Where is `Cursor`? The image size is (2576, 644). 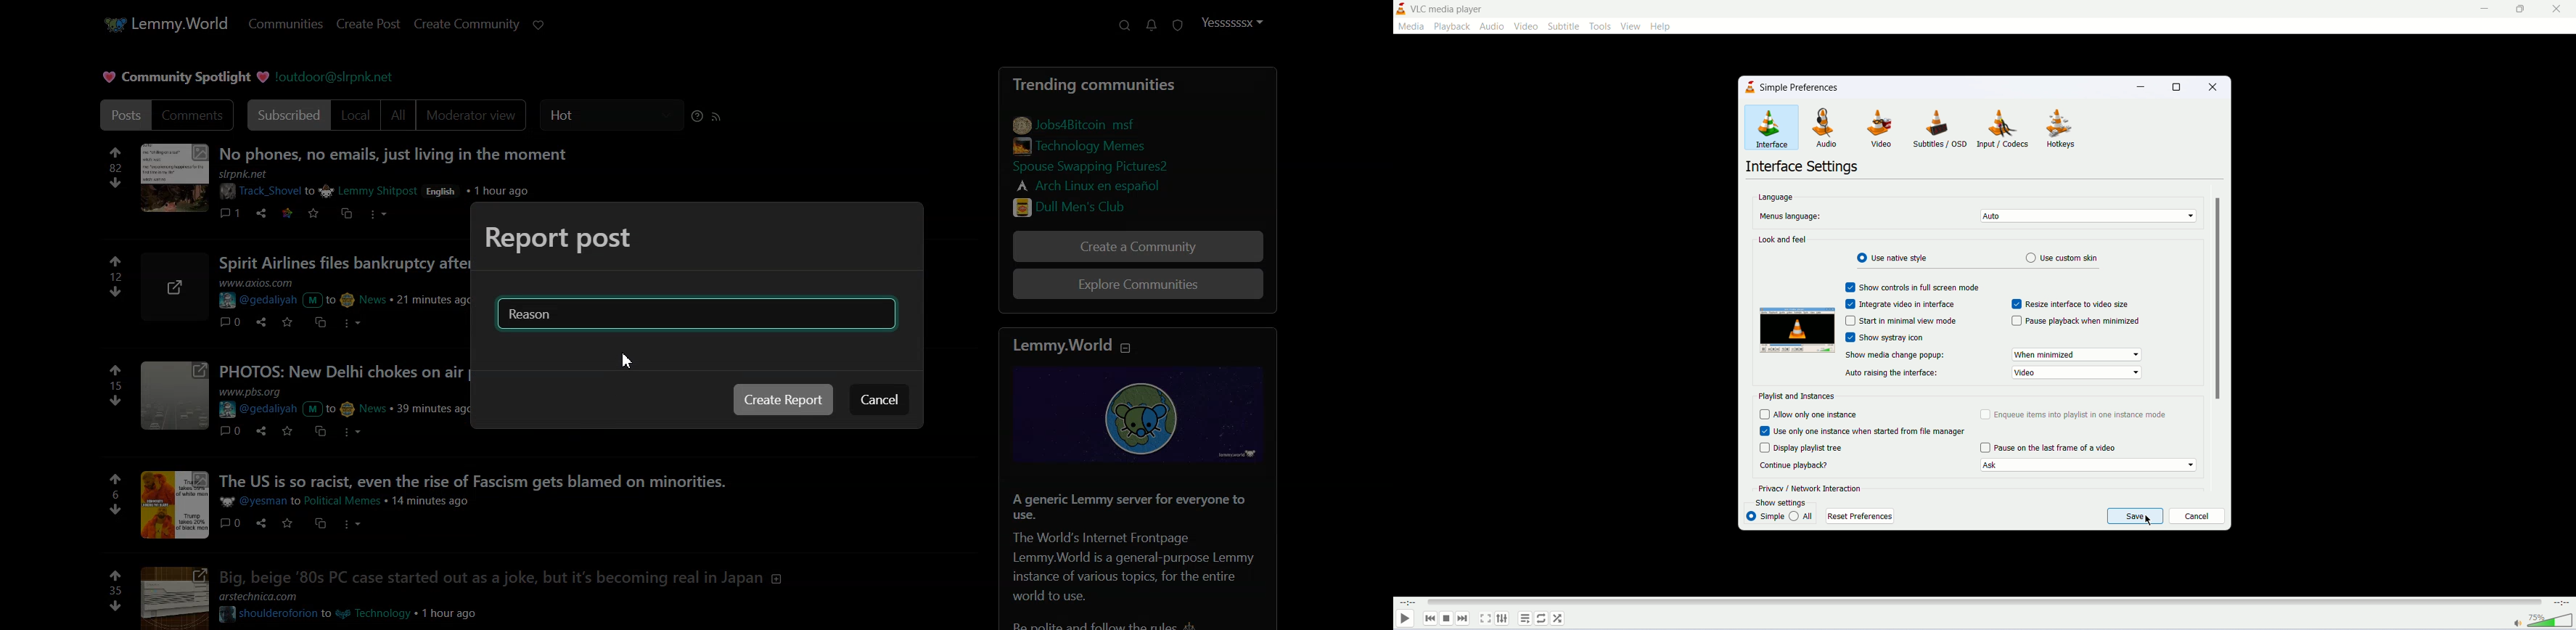
Cursor is located at coordinates (626, 361).